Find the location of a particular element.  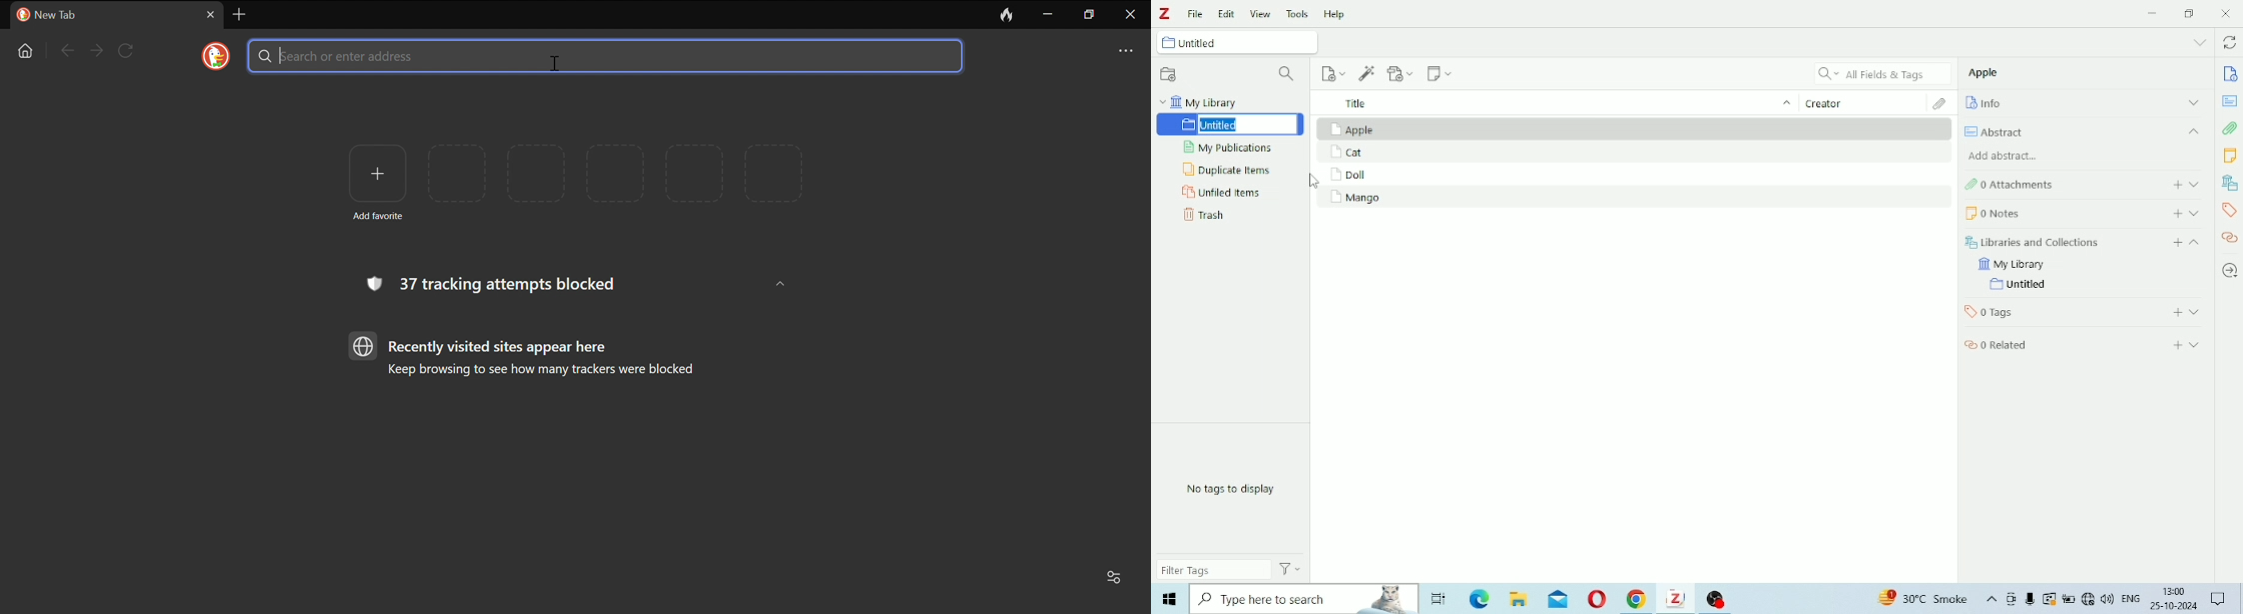

Info is located at coordinates (2082, 103).